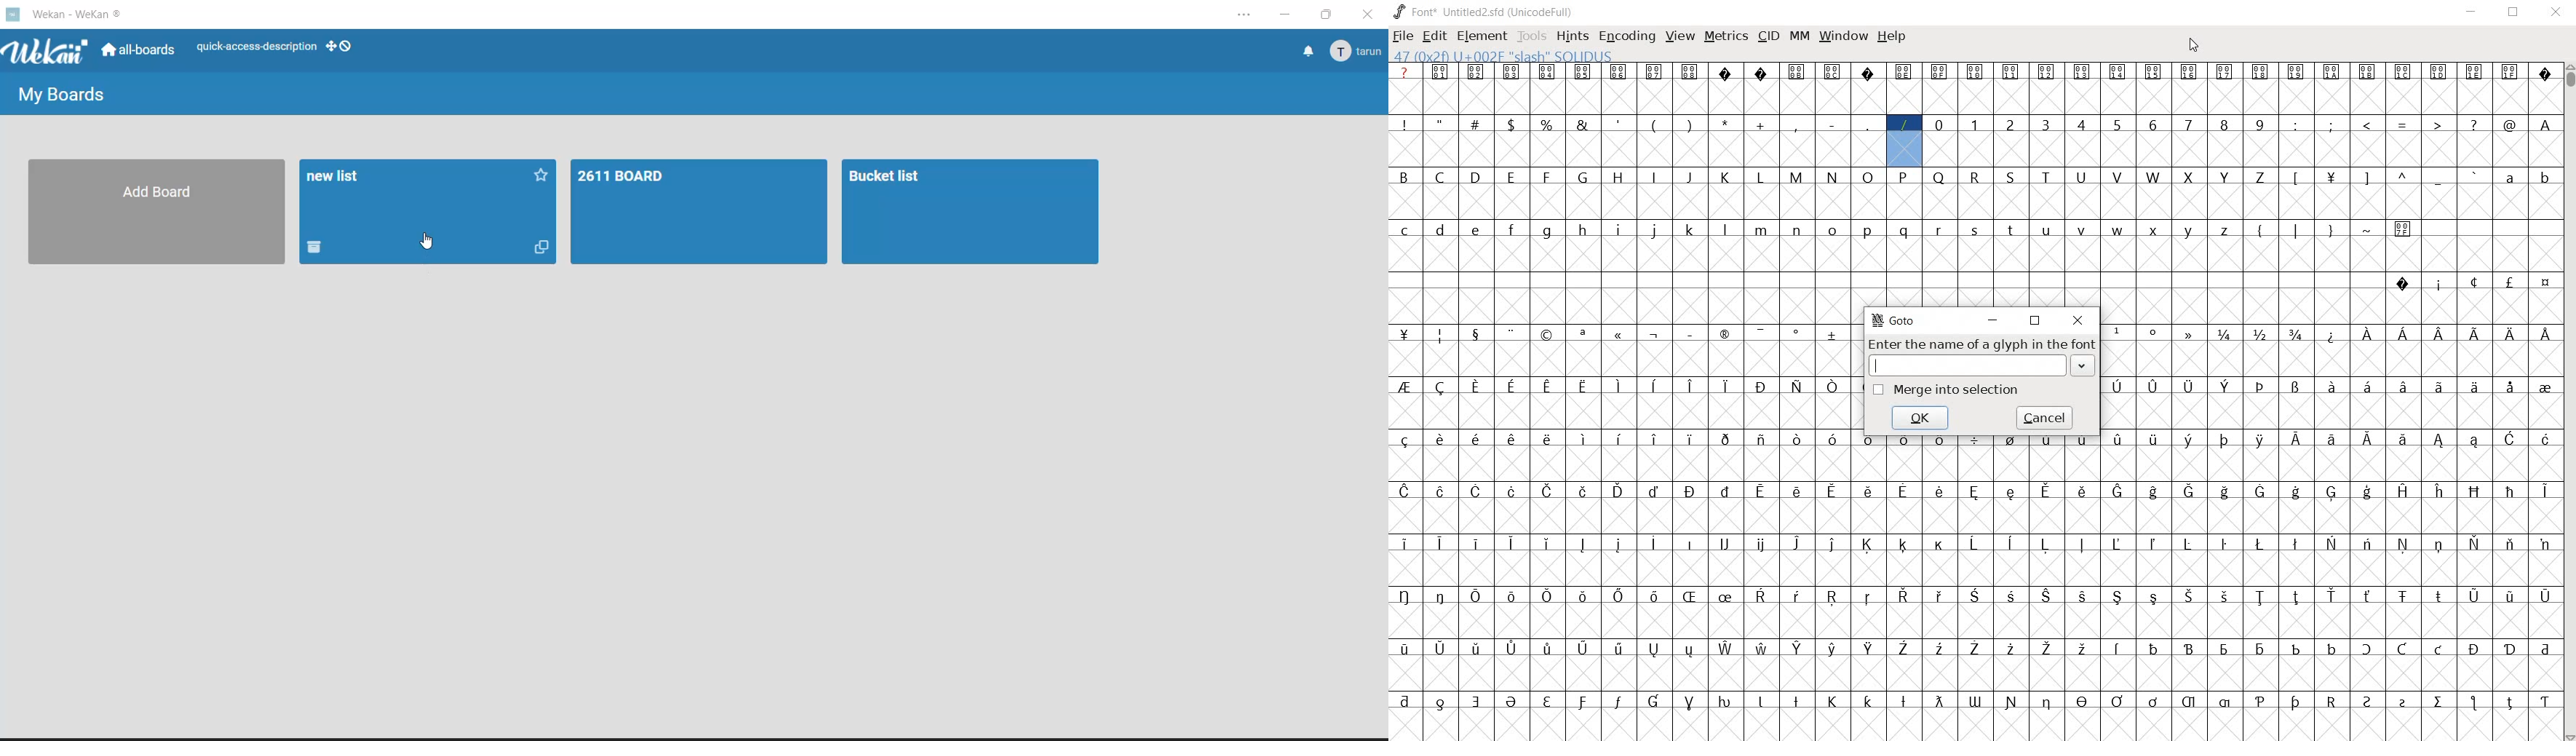  I want to click on glyph, so click(2260, 702).